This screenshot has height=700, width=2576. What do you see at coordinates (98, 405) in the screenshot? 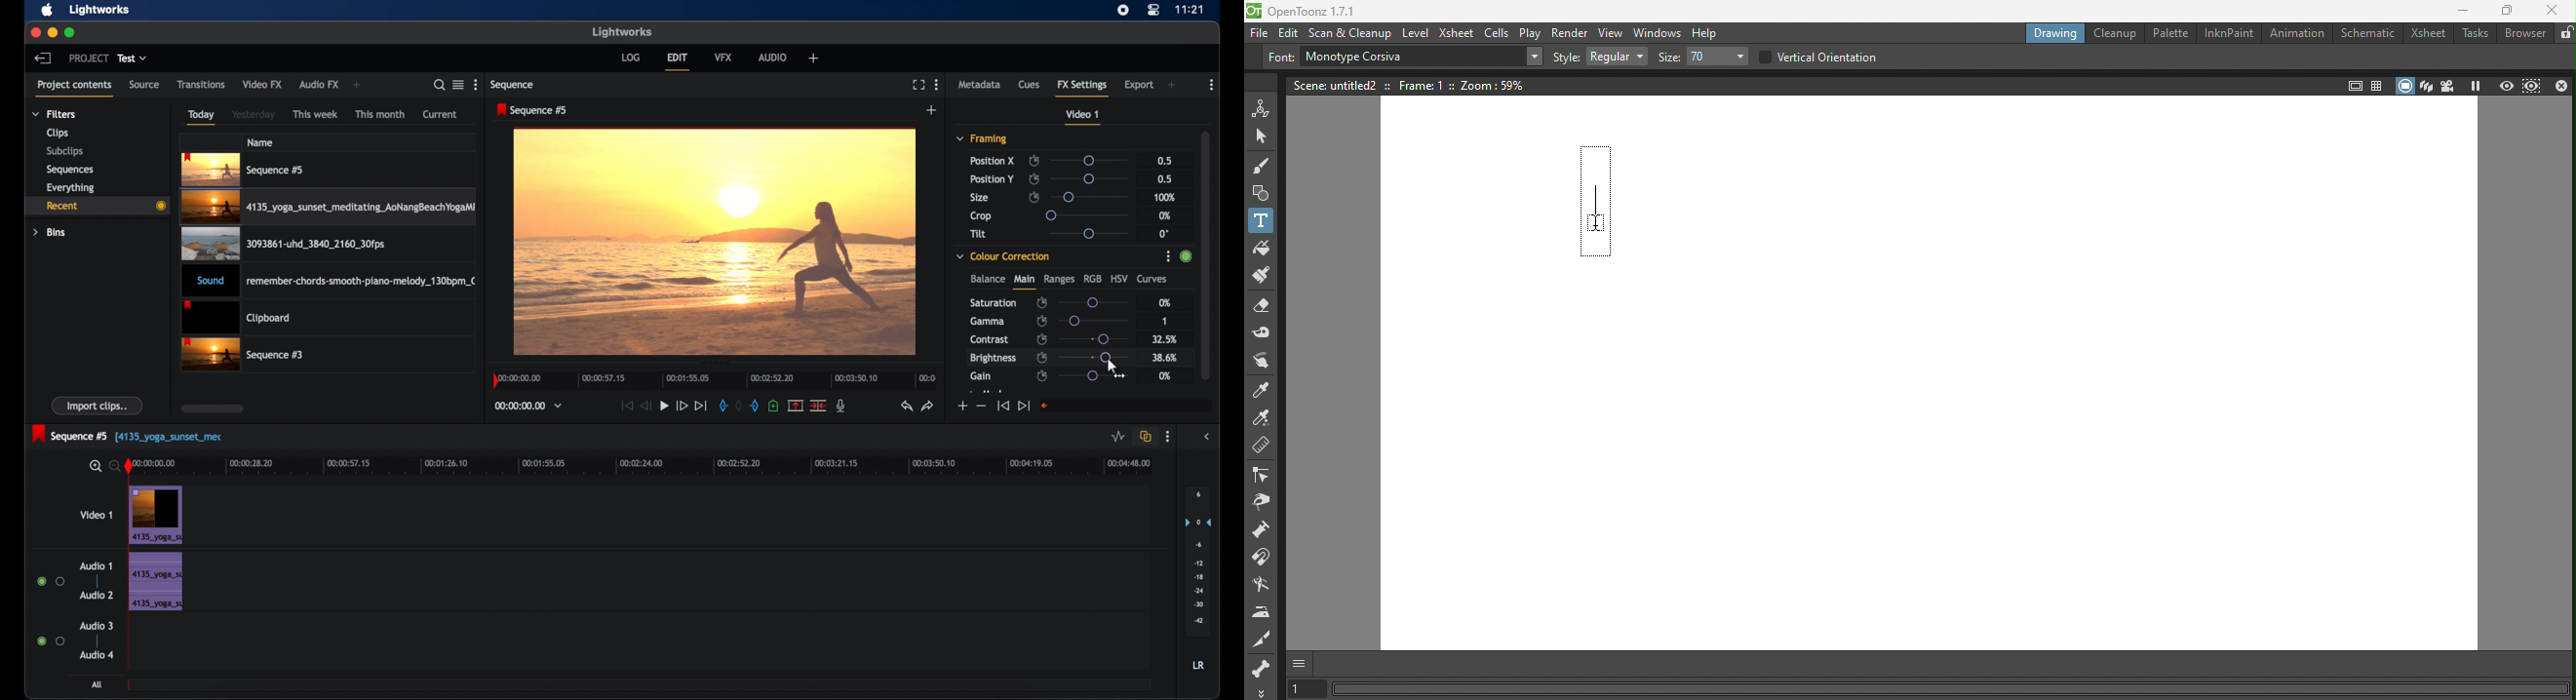
I see `import clips` at bounding box center [98, 405].